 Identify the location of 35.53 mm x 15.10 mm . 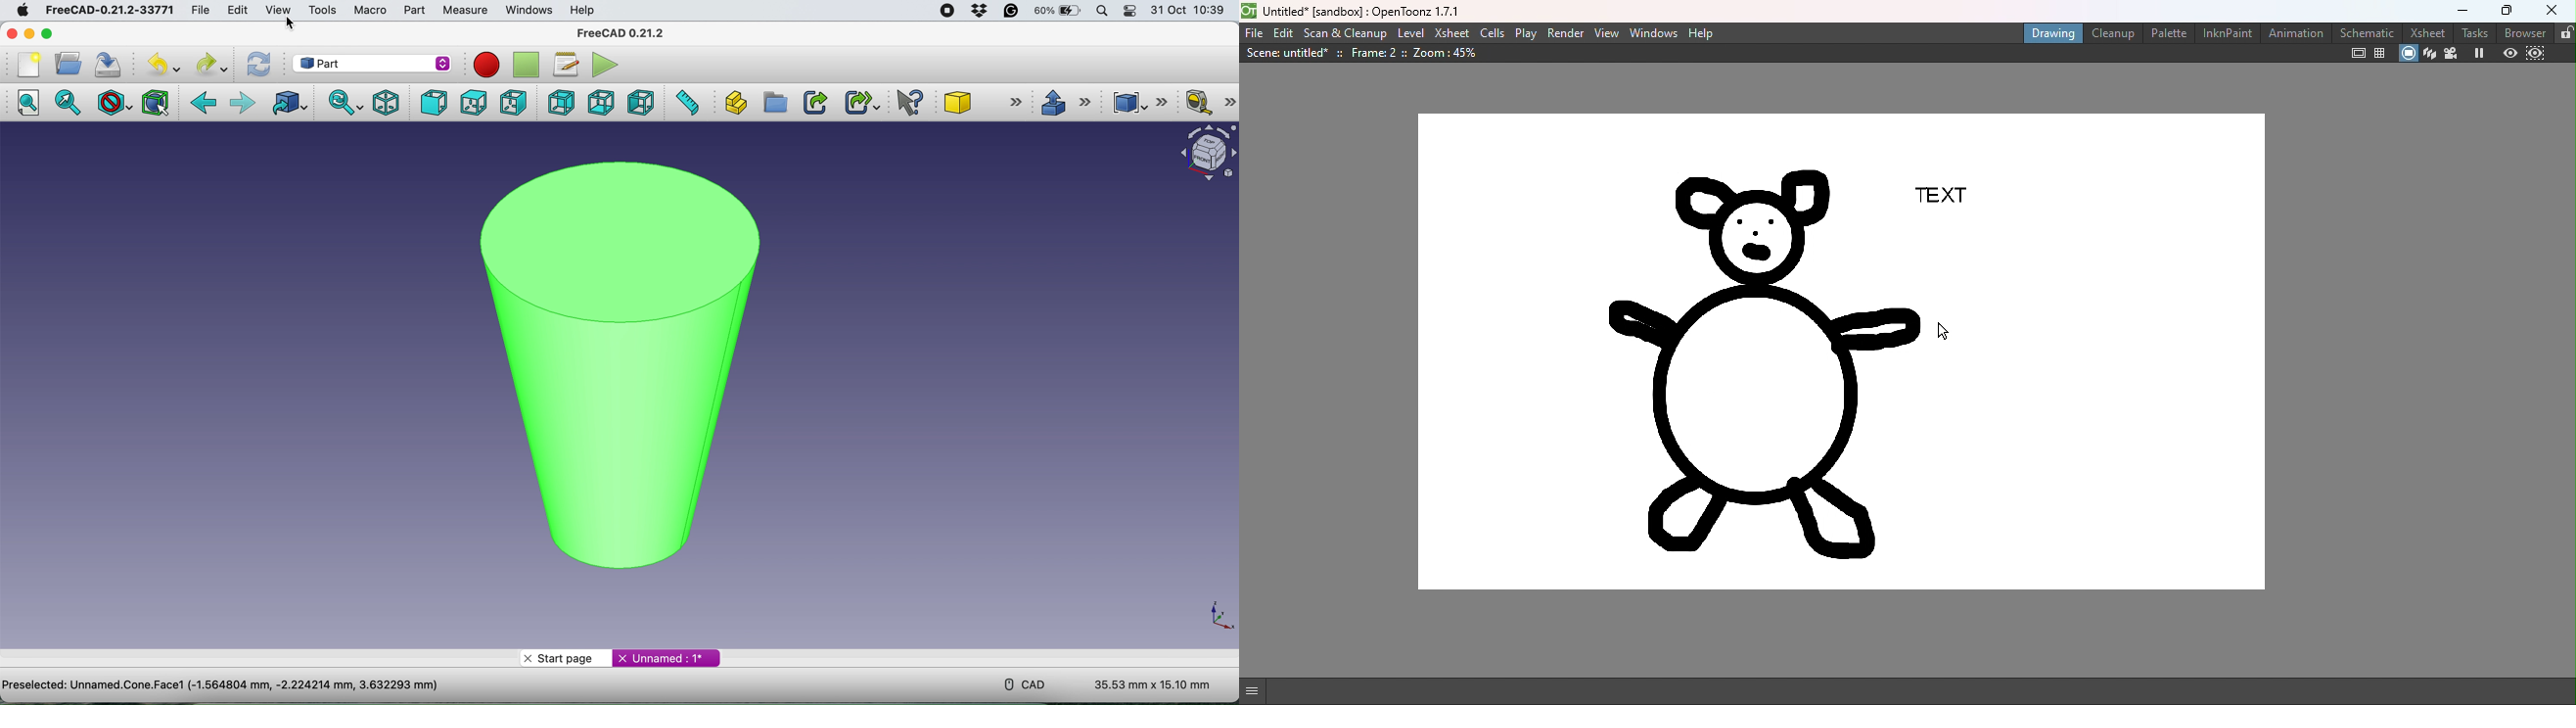
(1152, 686).